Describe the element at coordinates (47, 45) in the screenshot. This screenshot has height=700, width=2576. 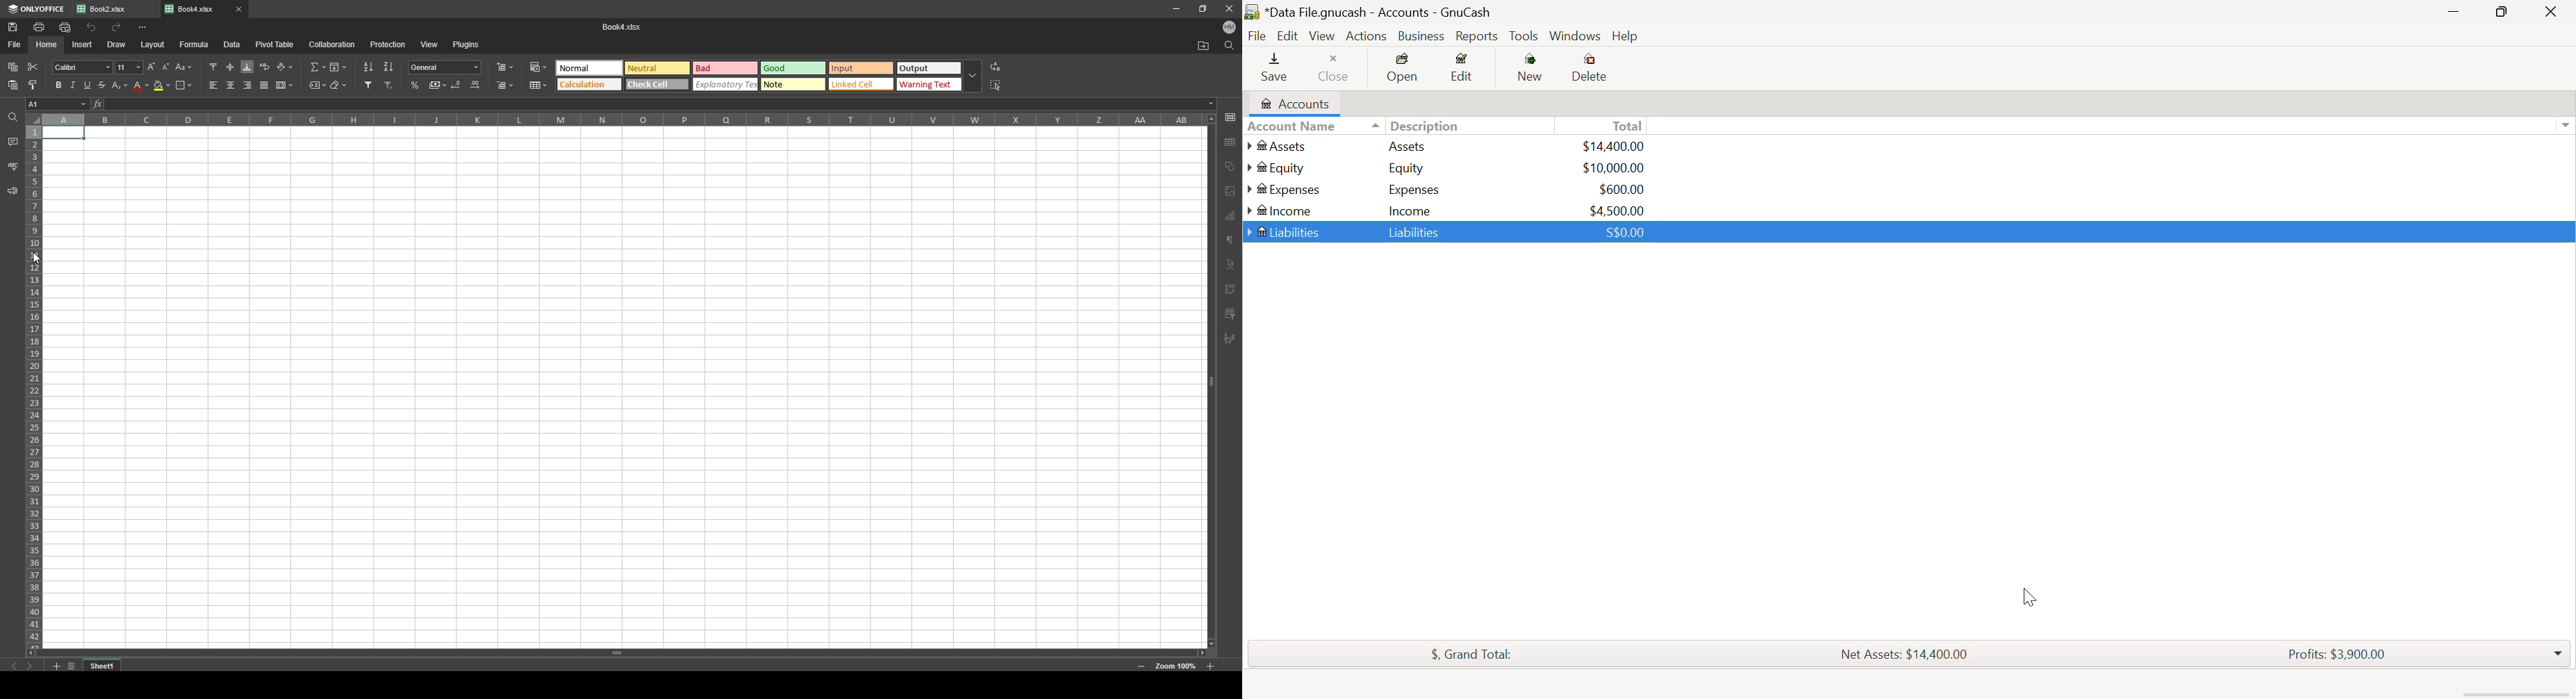
I see `home` at that location.